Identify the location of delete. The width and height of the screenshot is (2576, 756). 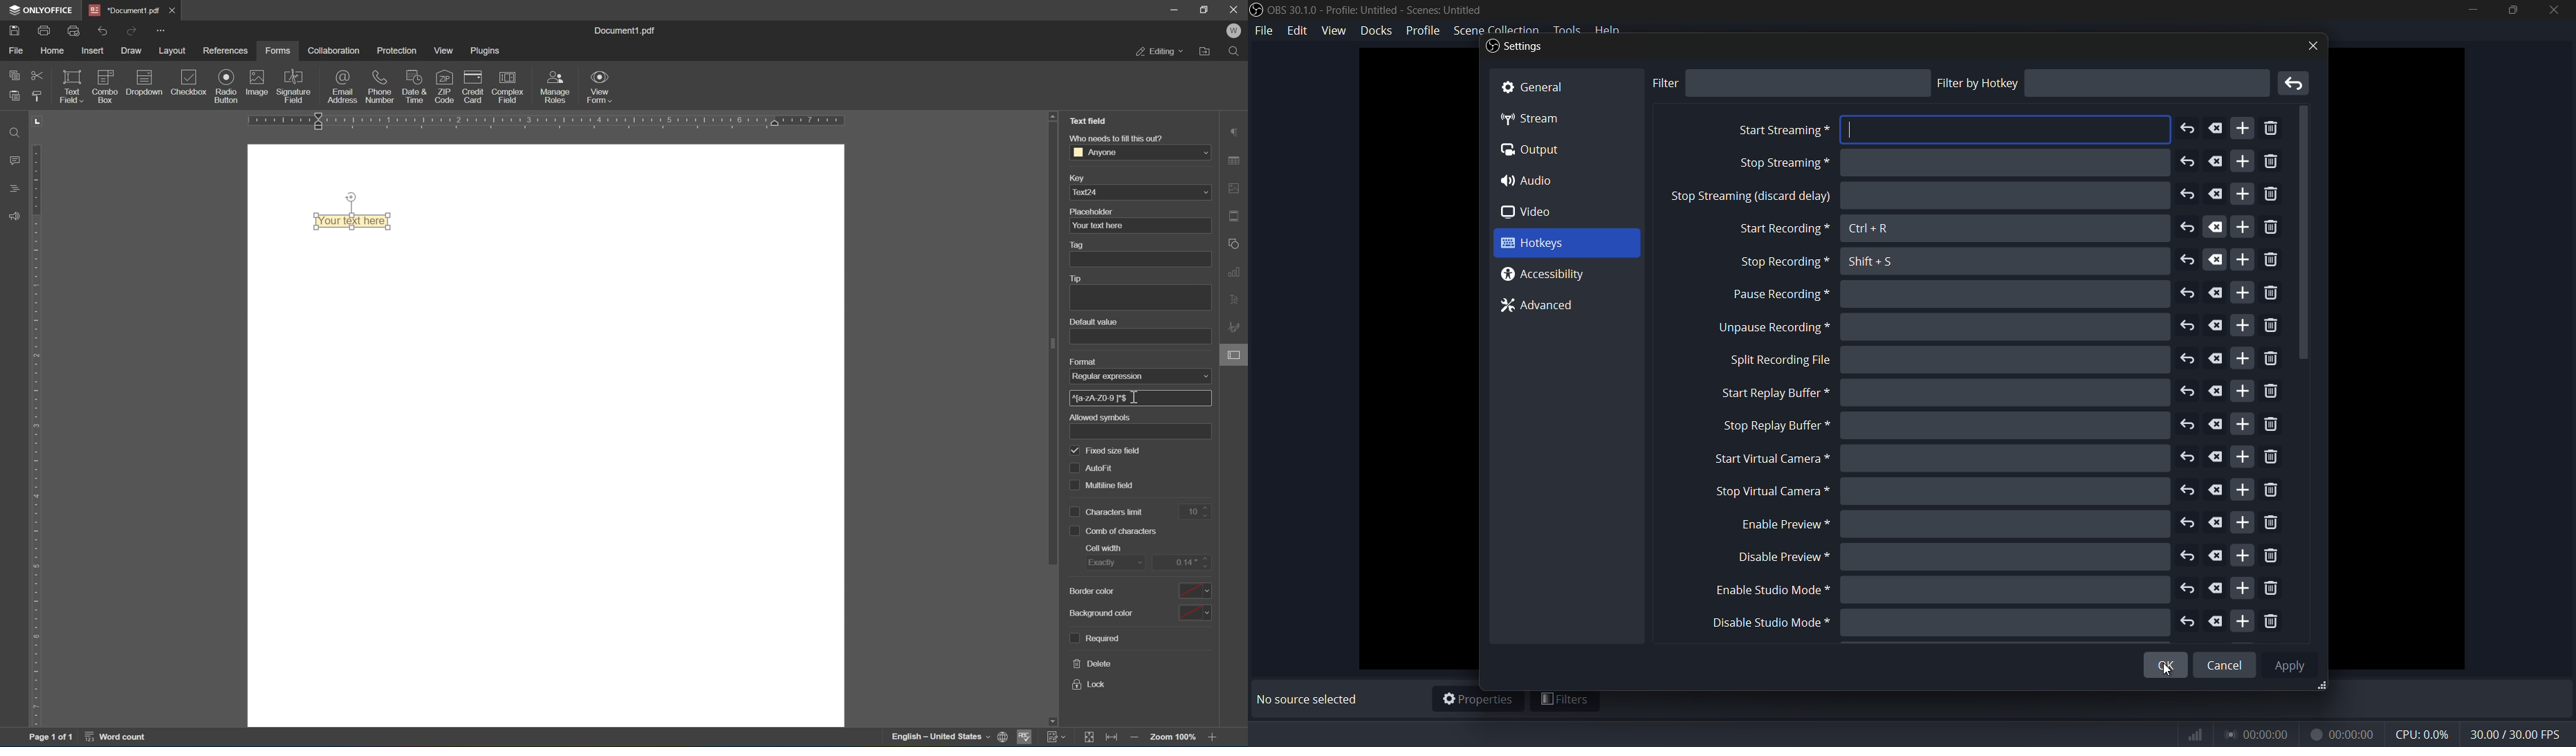
(2216, 490).